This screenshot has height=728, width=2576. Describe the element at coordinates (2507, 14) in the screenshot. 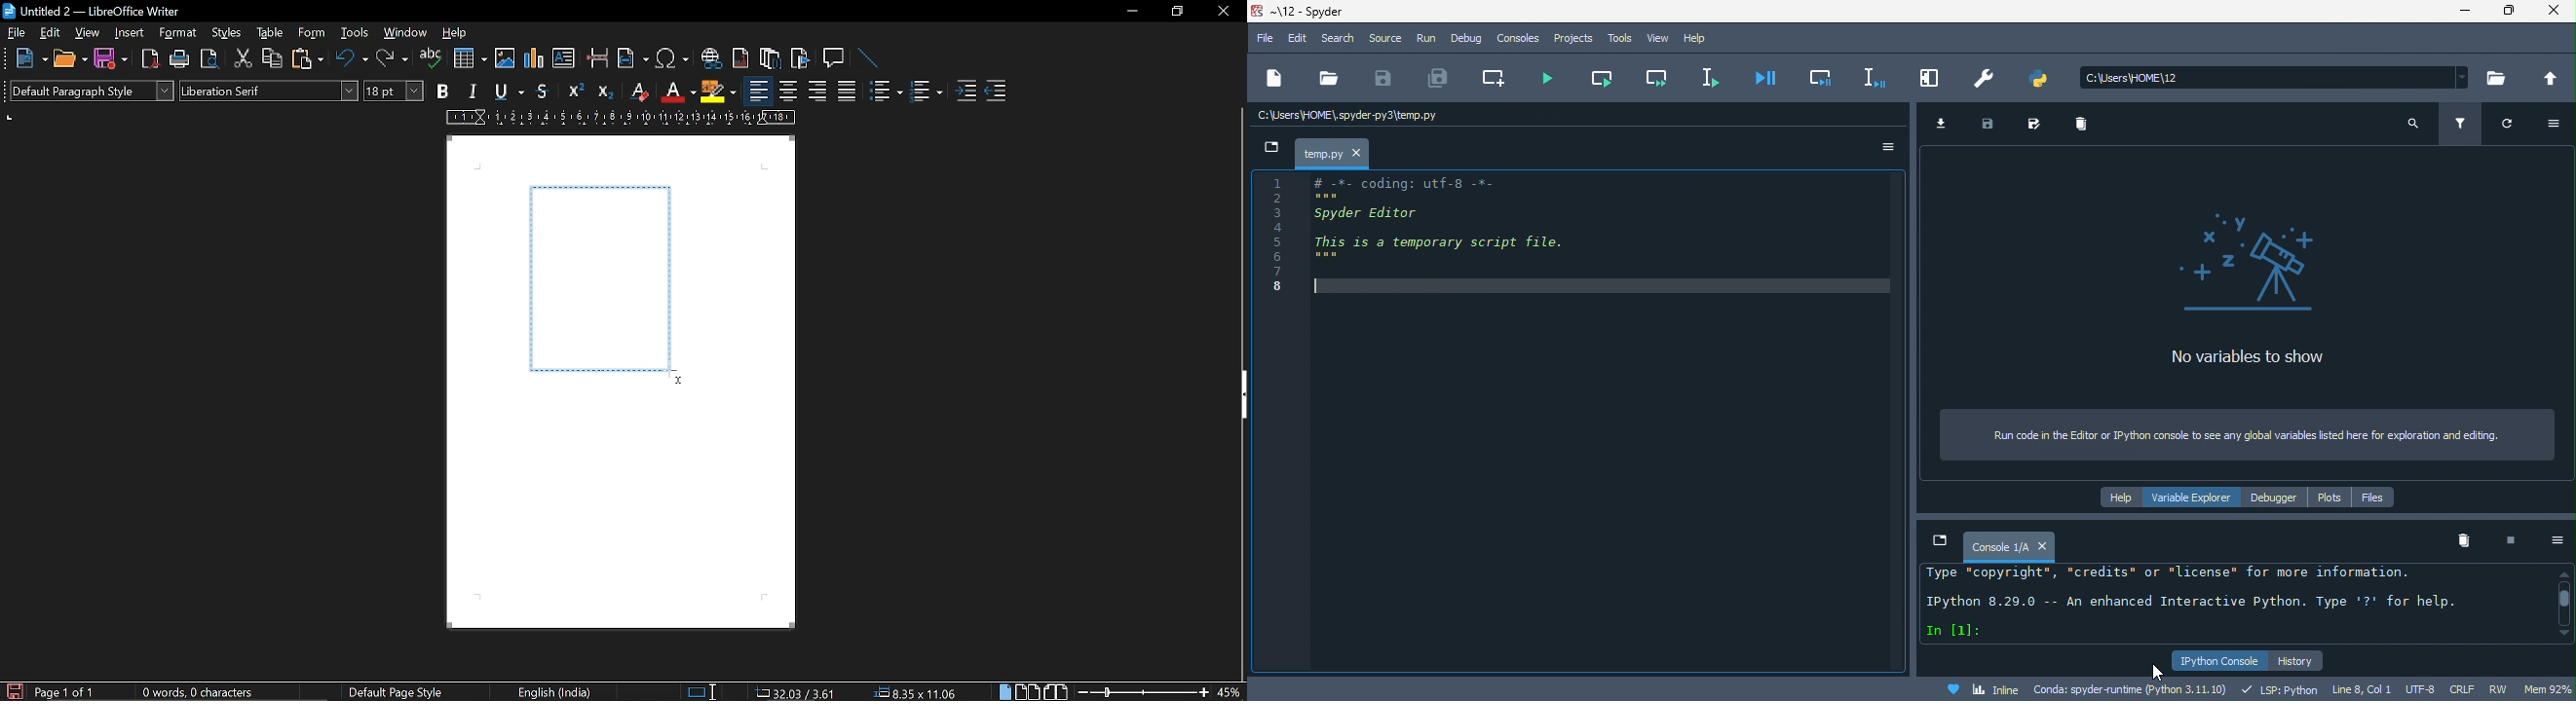

I see `maximize` at that location.